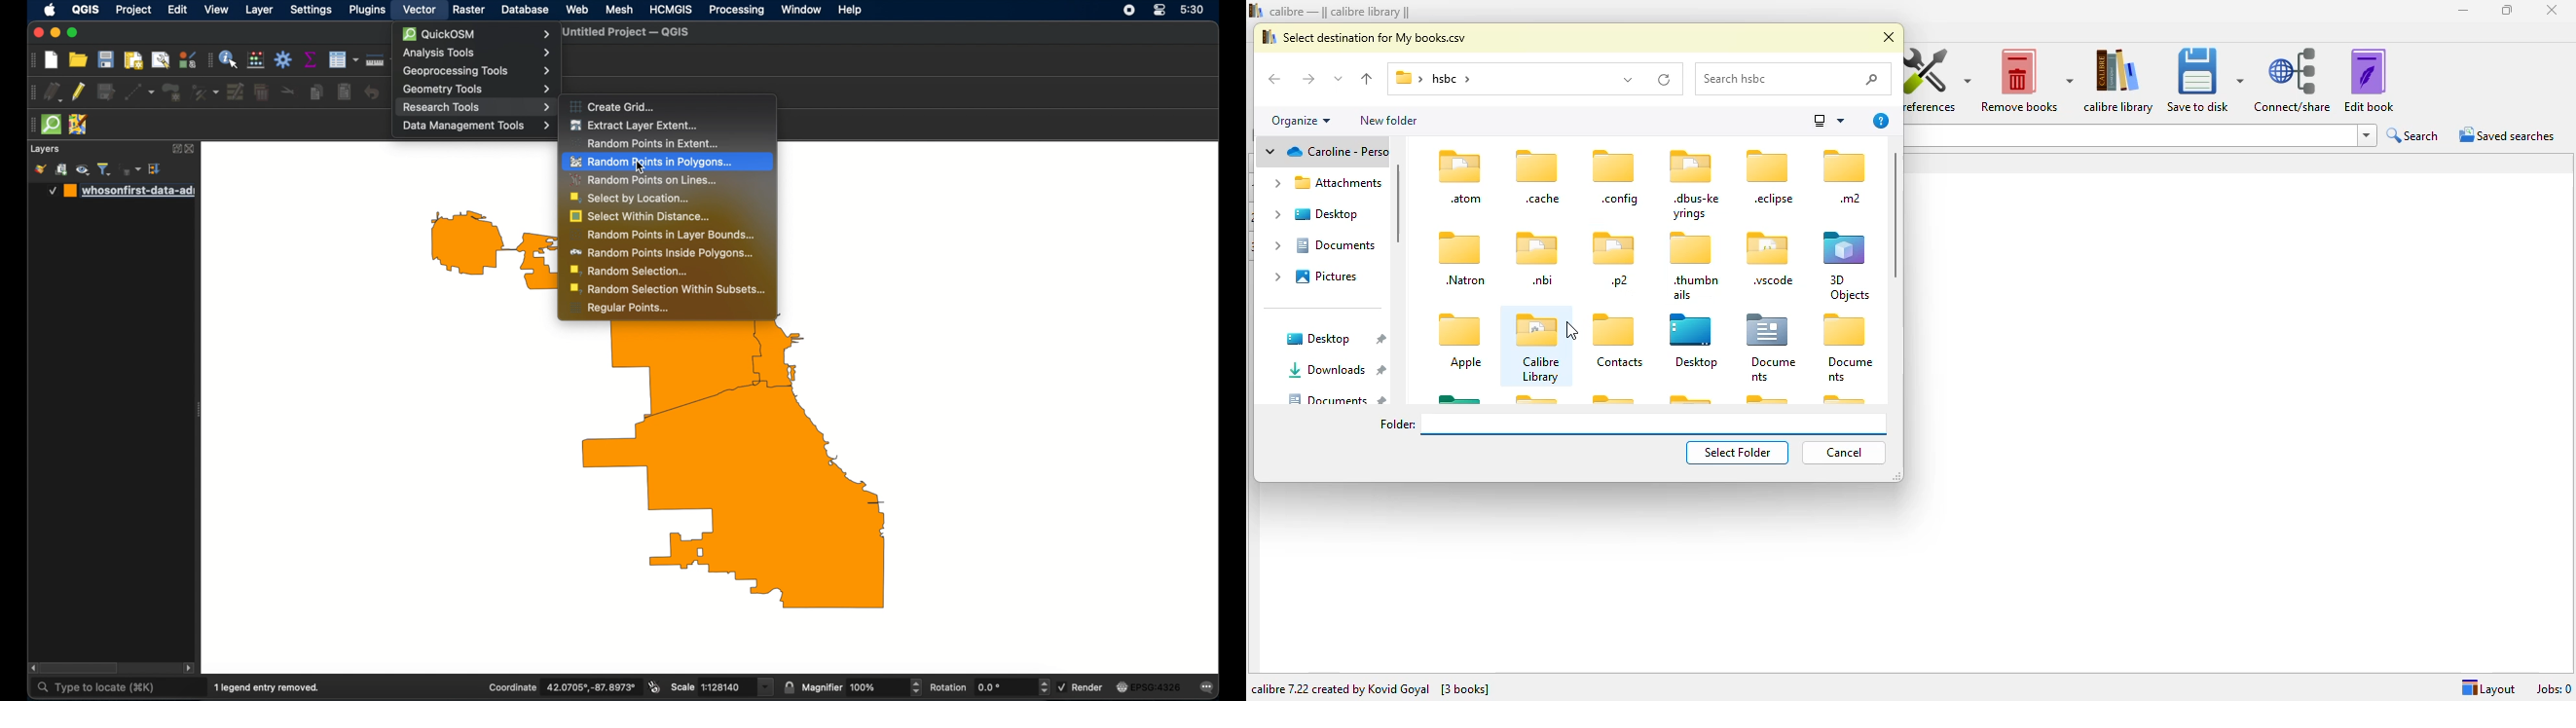 This screenshot has width=2576, height=728. I want to click on drag handle, so click(29, 92).